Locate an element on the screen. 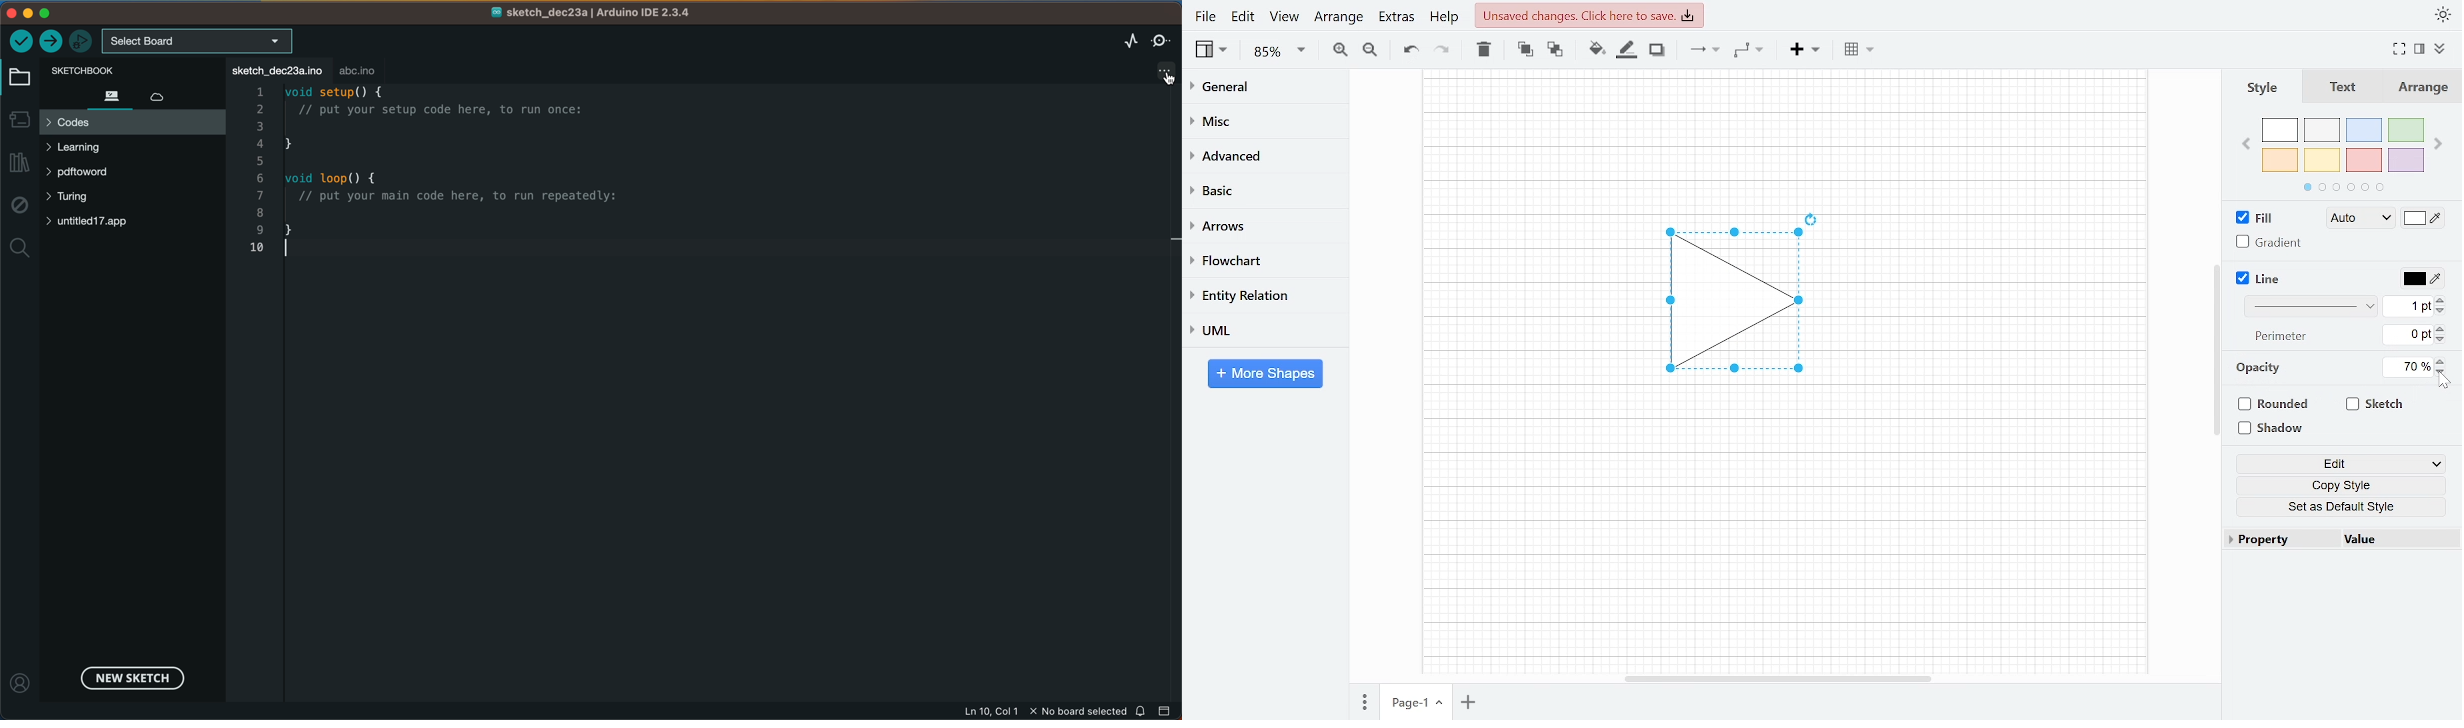 This screenshot has width=2464, height=728. Arrows is located at coordinates (1256, 225).